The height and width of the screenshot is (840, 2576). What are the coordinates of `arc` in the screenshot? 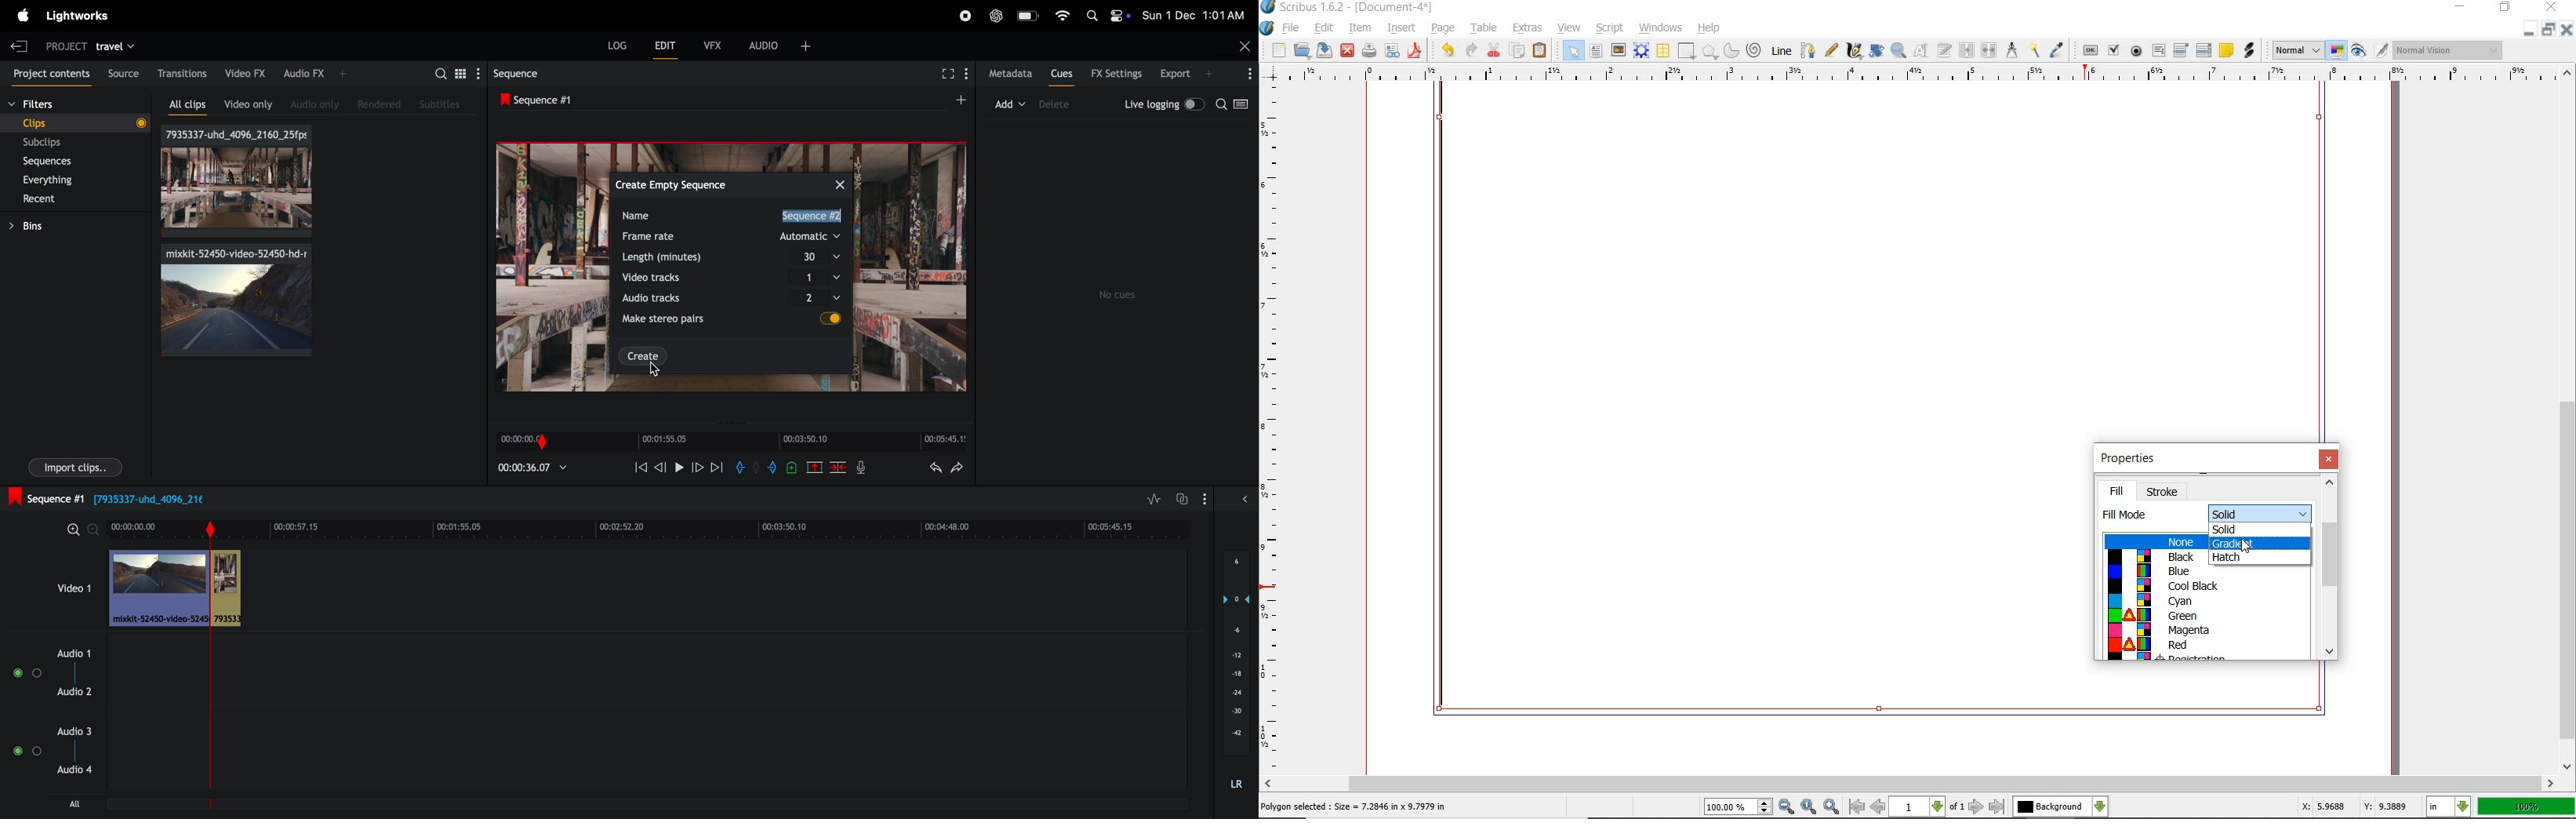 It's located at (1731, 49).